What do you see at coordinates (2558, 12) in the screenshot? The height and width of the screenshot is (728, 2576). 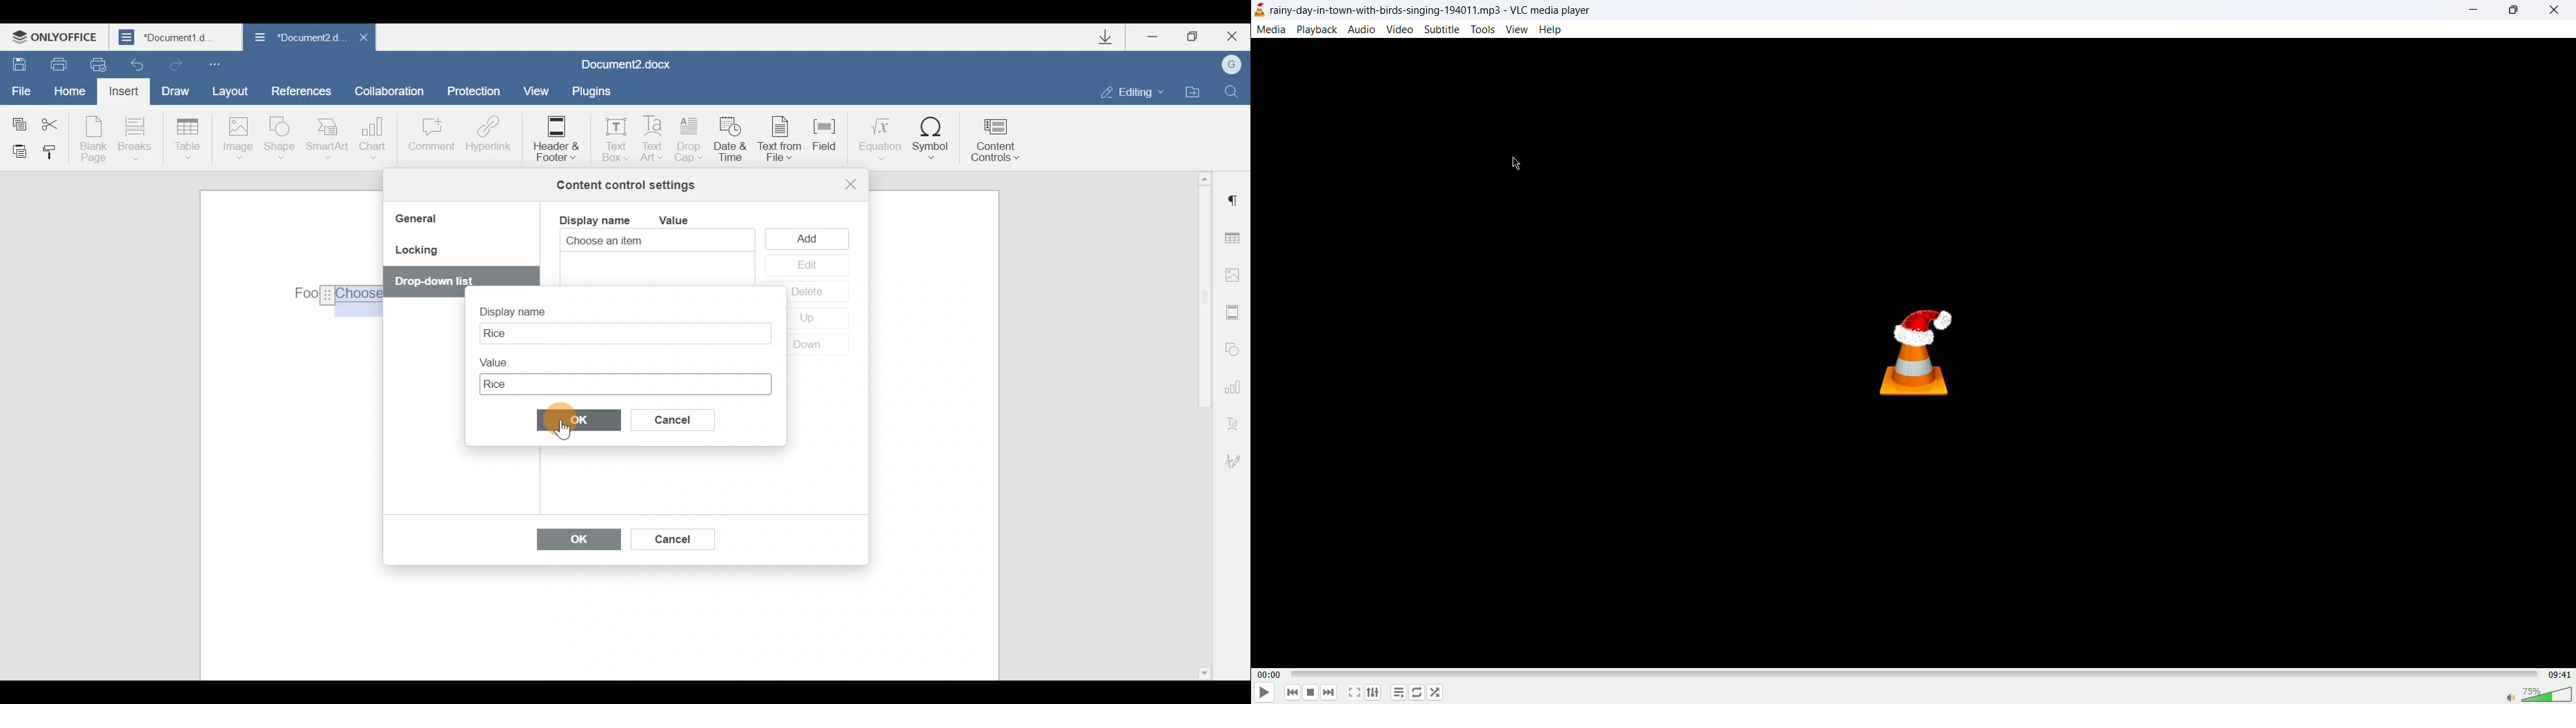 I see `close` at bounding box center [2558, 12].